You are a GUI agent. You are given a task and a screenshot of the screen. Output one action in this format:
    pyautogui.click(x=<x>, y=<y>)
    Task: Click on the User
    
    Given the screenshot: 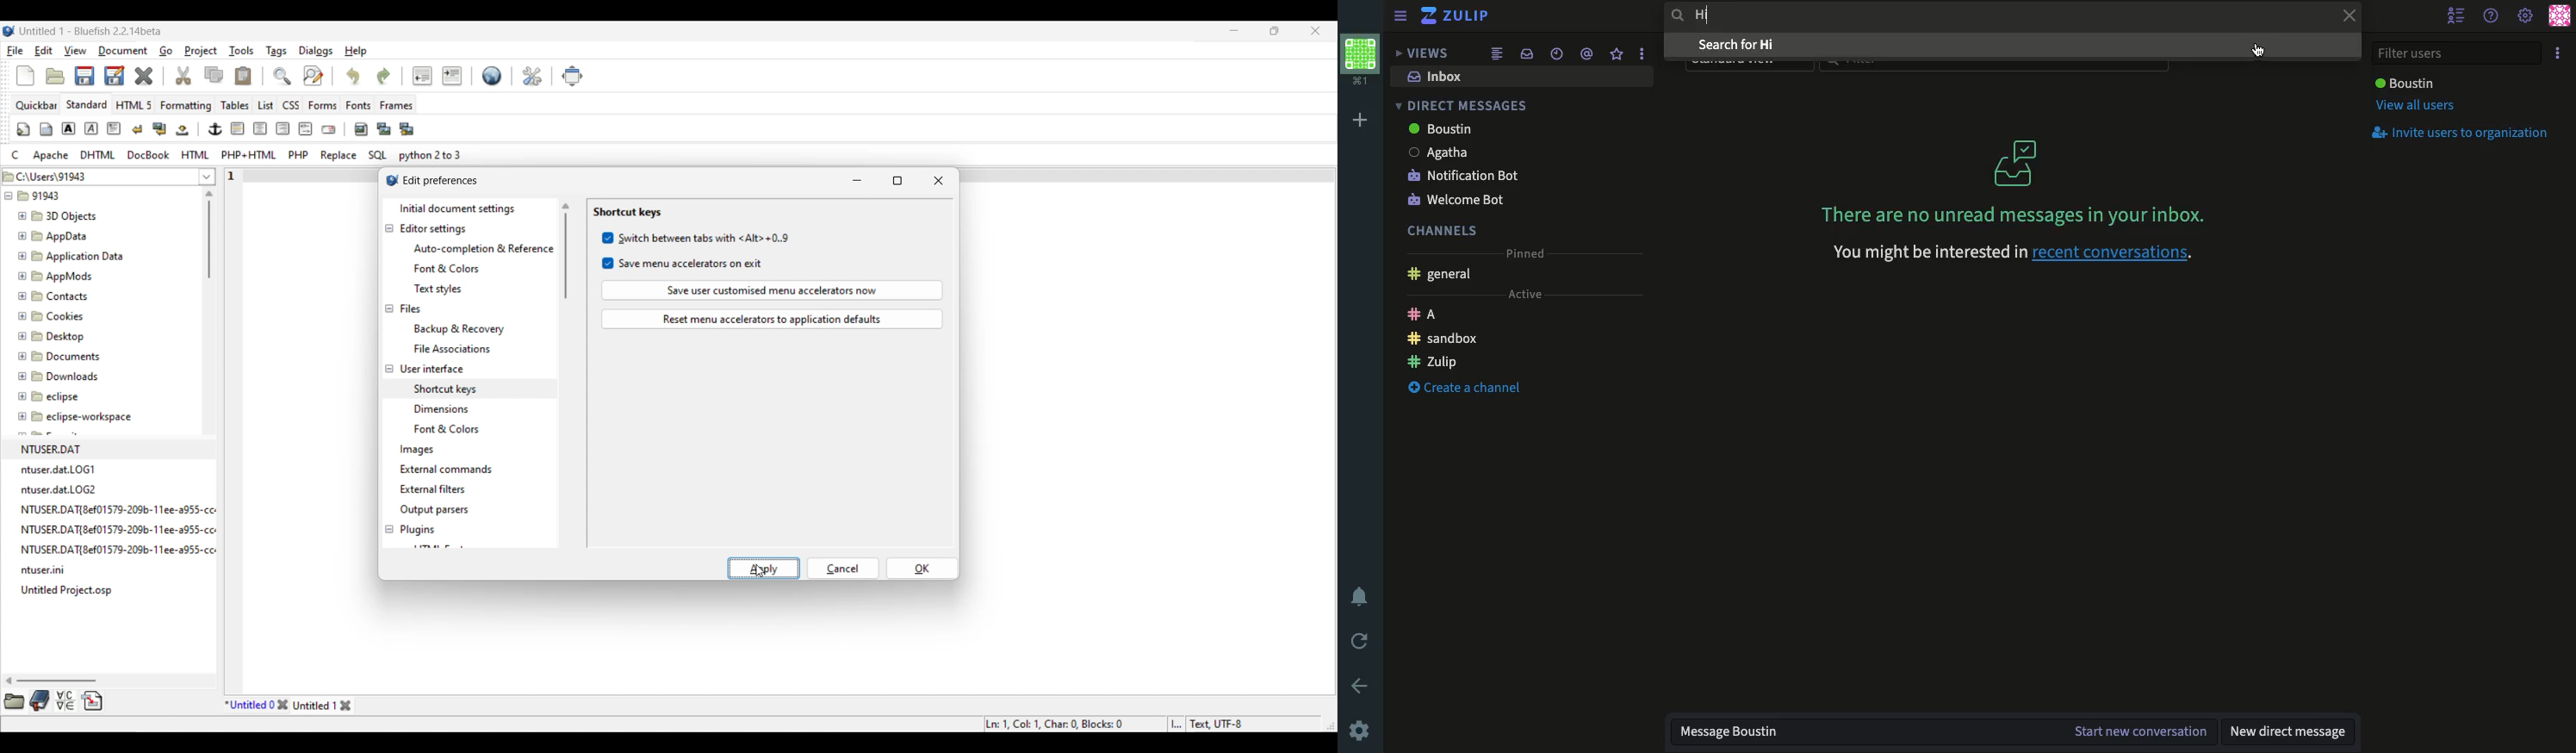 What is the action you would take?
    pyautogui.click(x=2404, y=83)
    